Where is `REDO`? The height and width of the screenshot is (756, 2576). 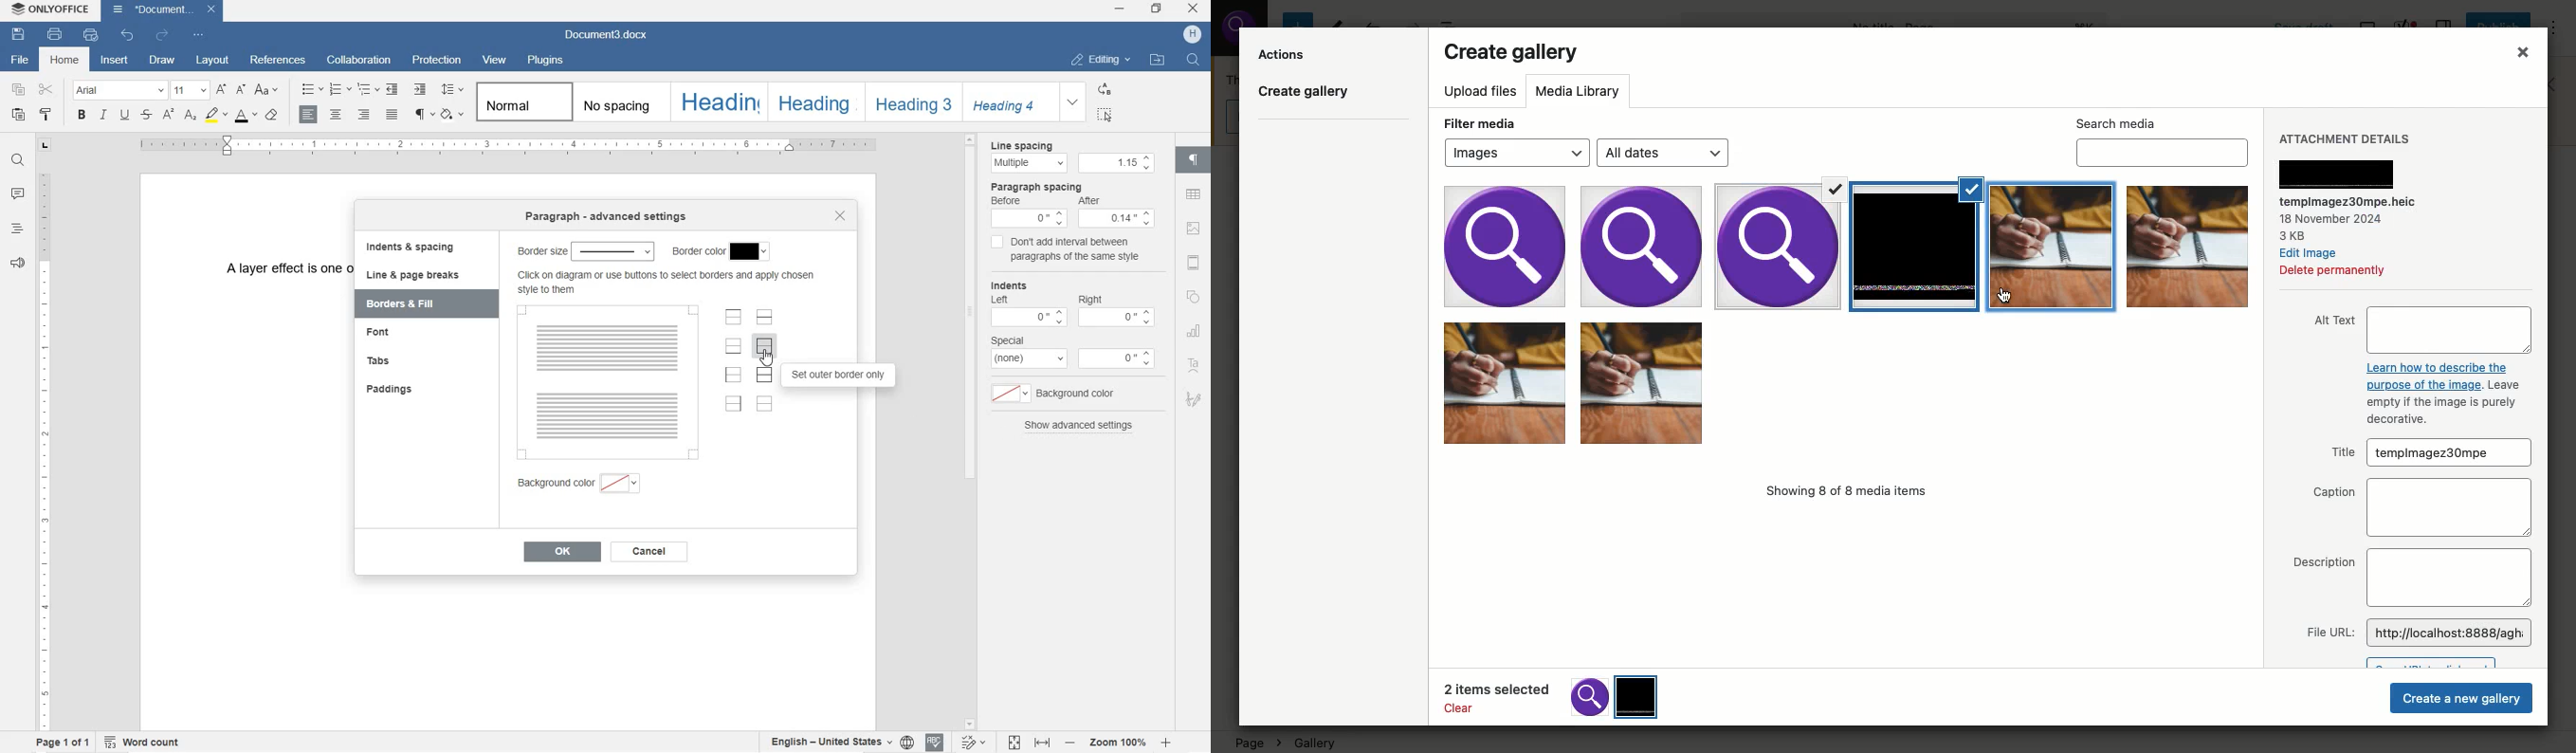
REDO is located at coordinates (164, 35).